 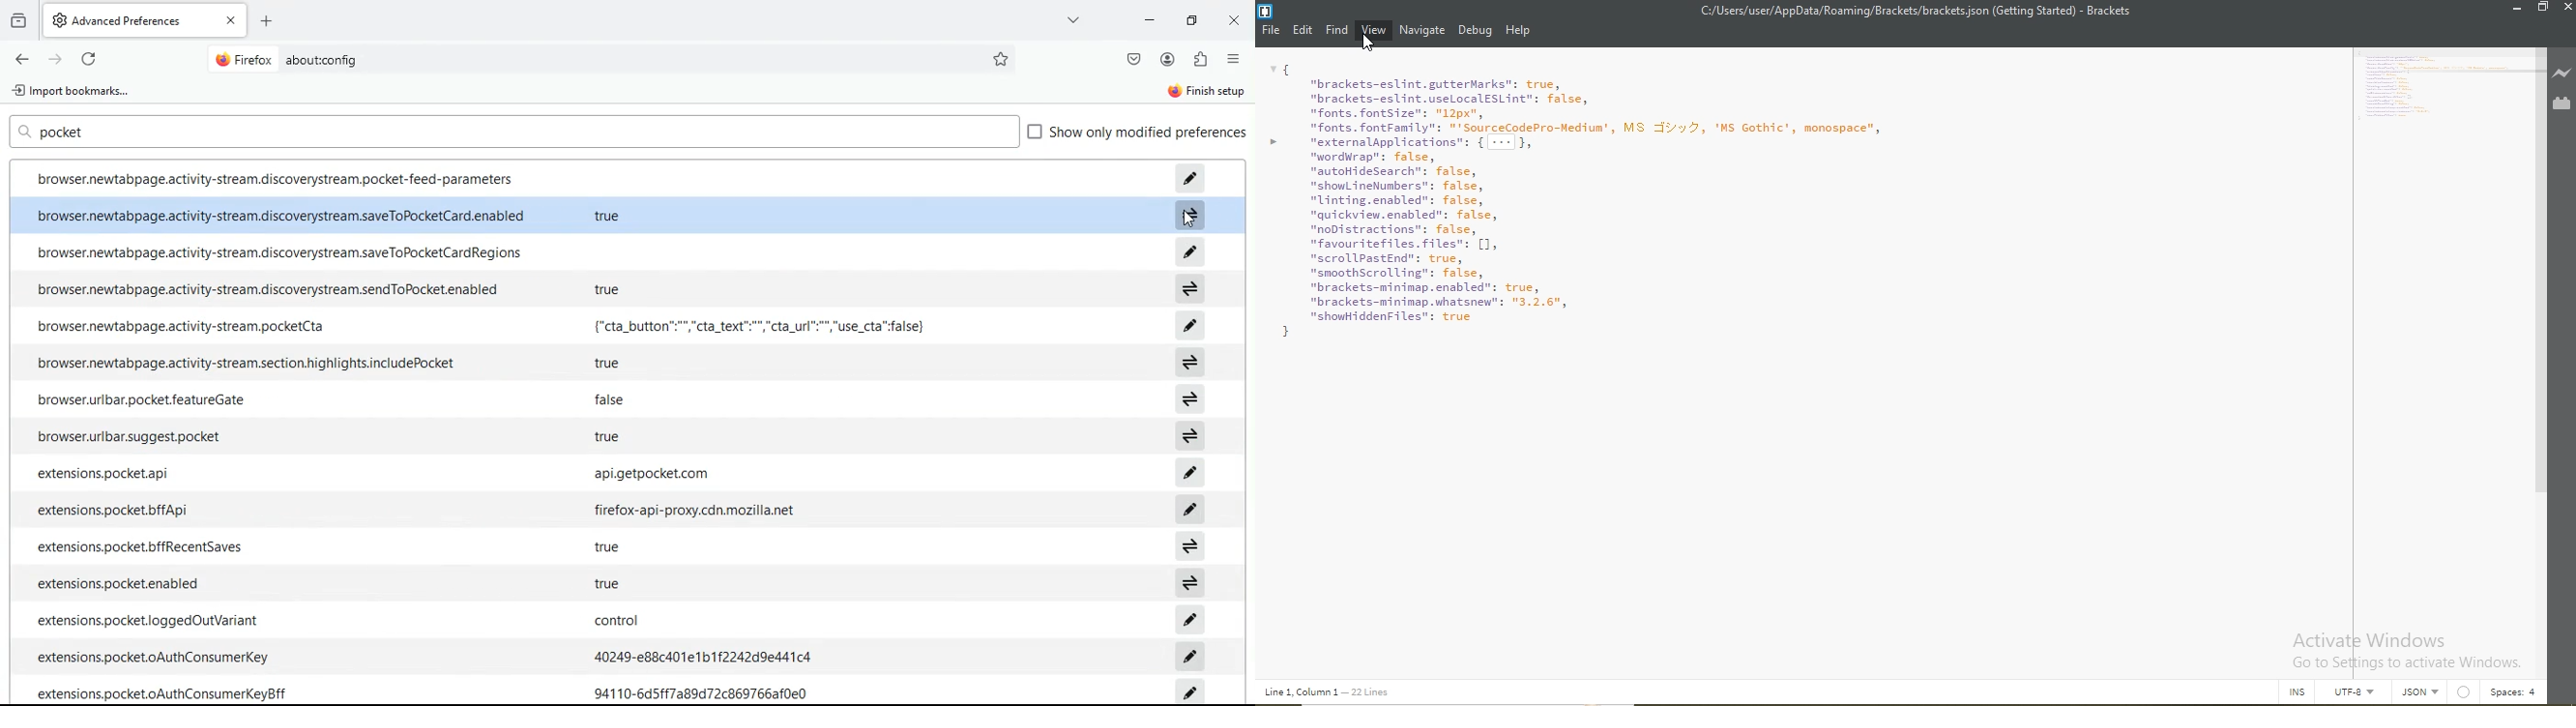 What do you see at coordinates (1208, 94) in the screenshot?
I see `finish setup` at bounding box center [1208, 94].